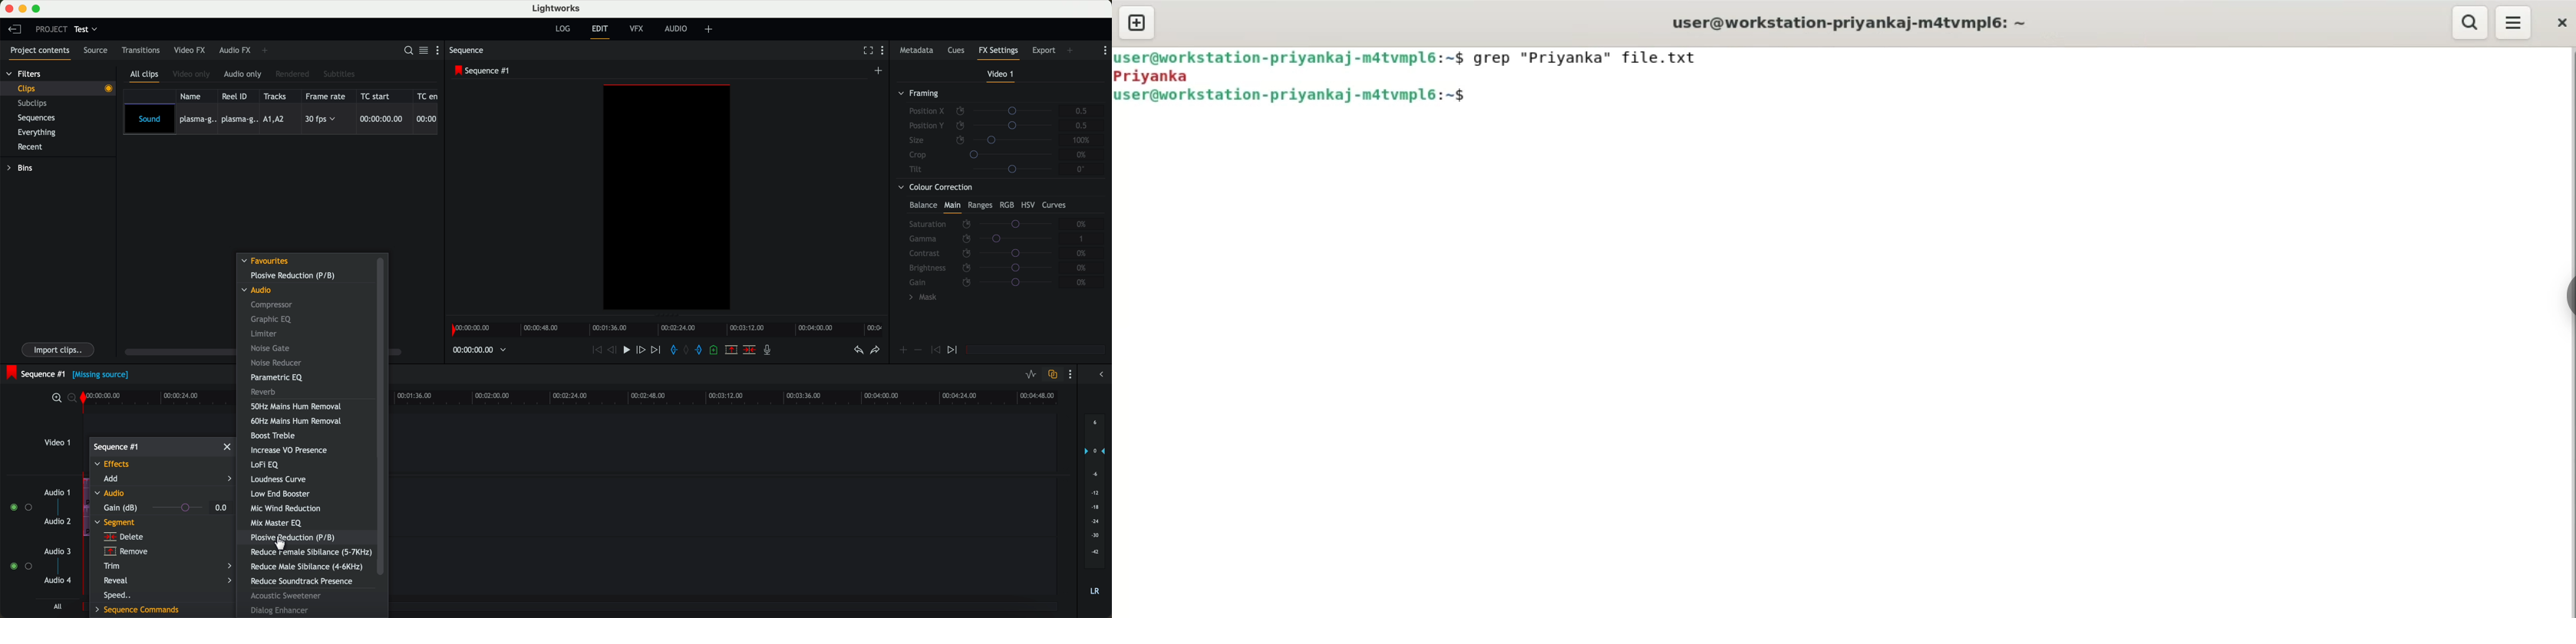  I want to click on plosive reduction (P/B), so click(293, 276).